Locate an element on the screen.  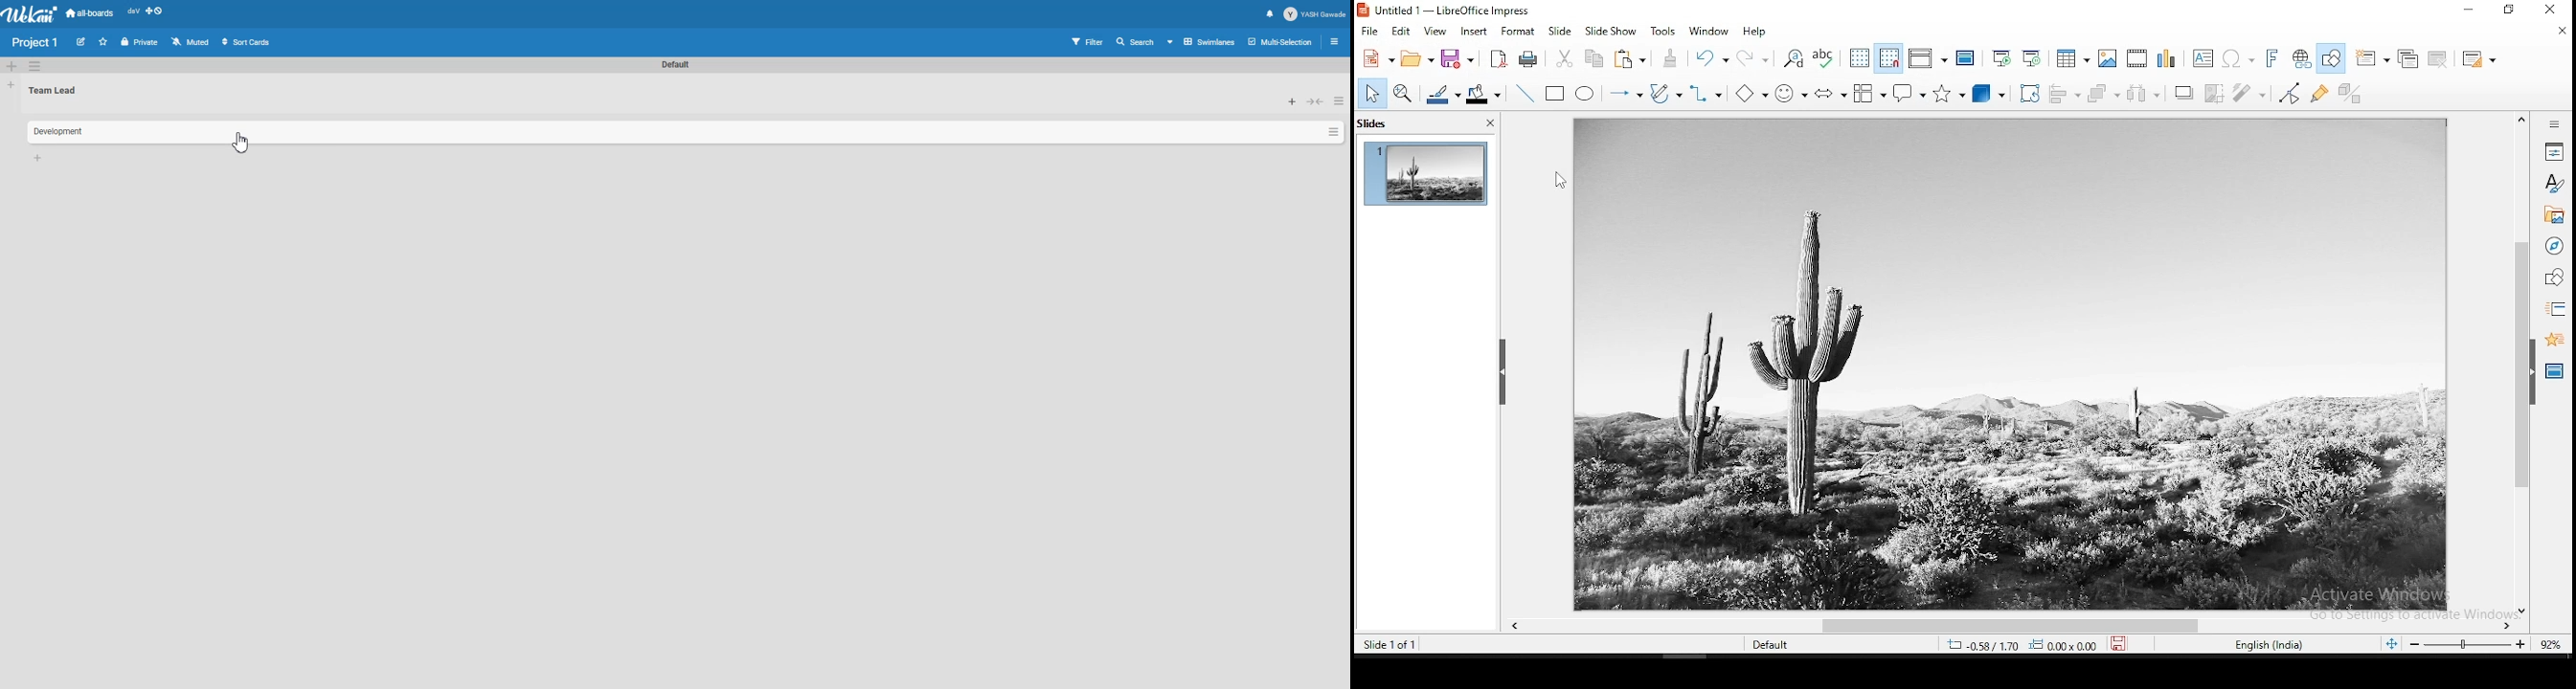
minimize is located at coordinates (2467, 11).